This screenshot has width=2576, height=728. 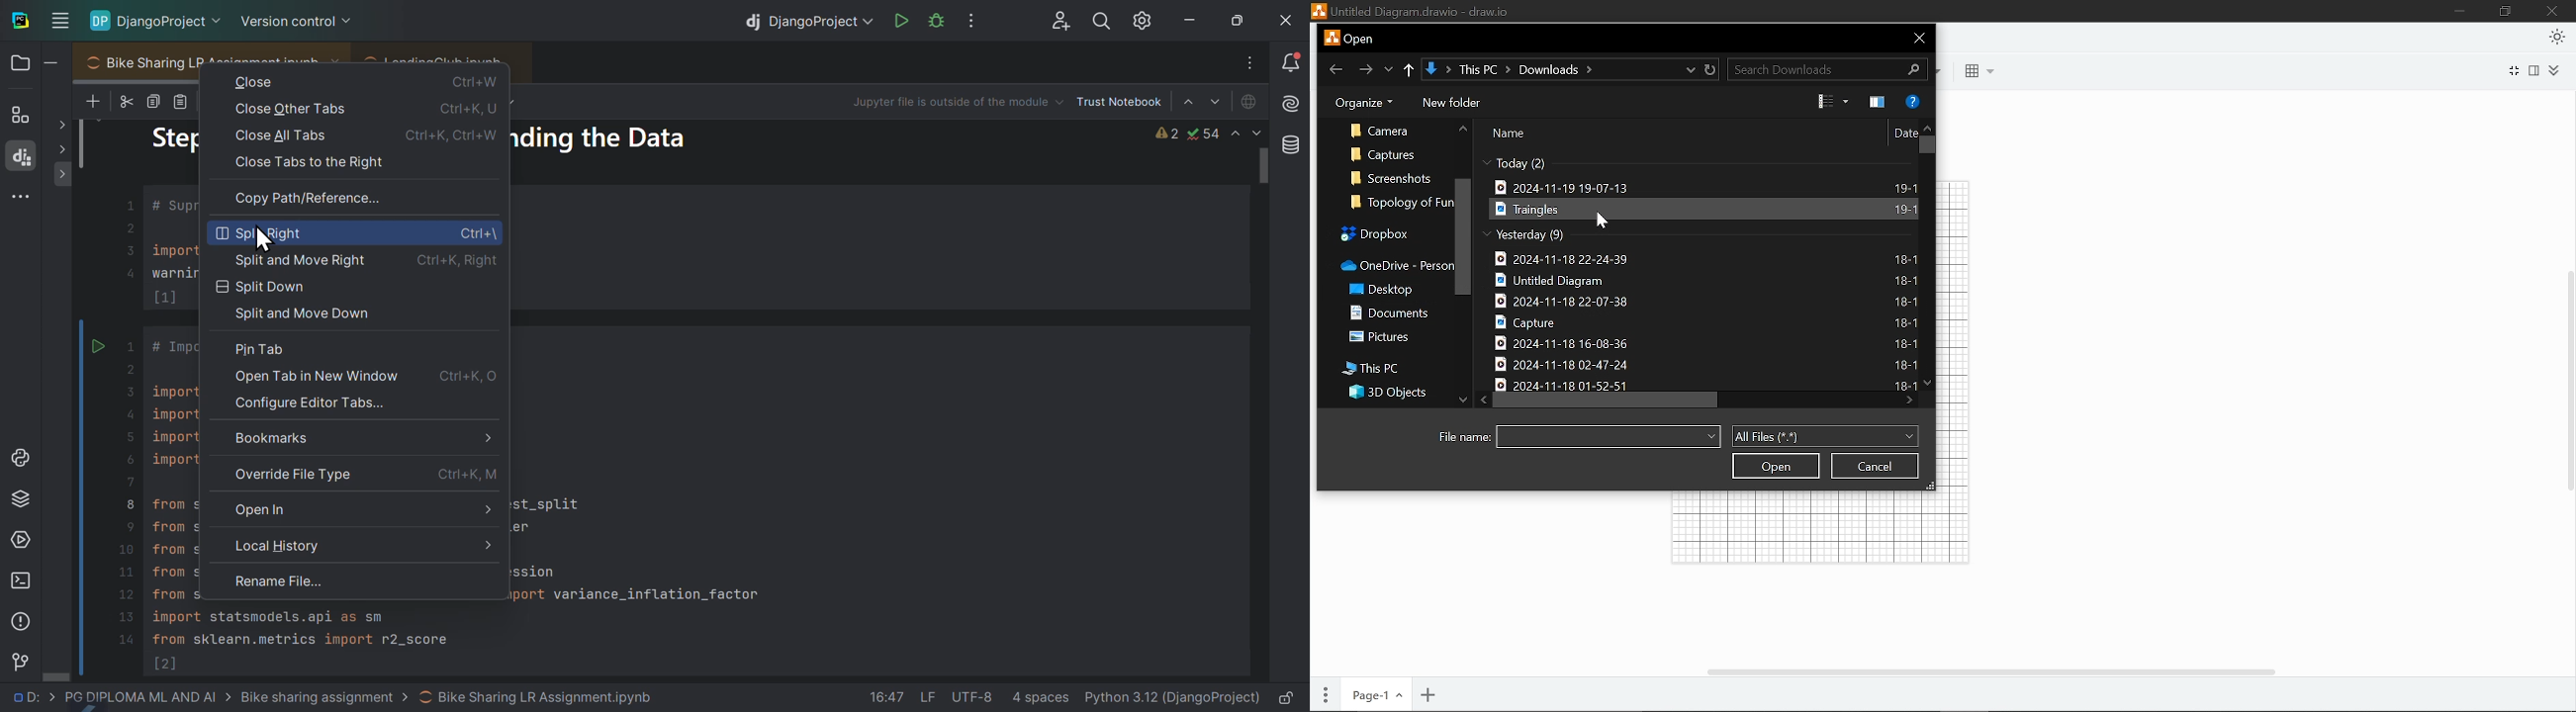 What do you see at coordinates (1321, 696) in the screenshot?
I see `pages` at bounding box center [1321, 696].